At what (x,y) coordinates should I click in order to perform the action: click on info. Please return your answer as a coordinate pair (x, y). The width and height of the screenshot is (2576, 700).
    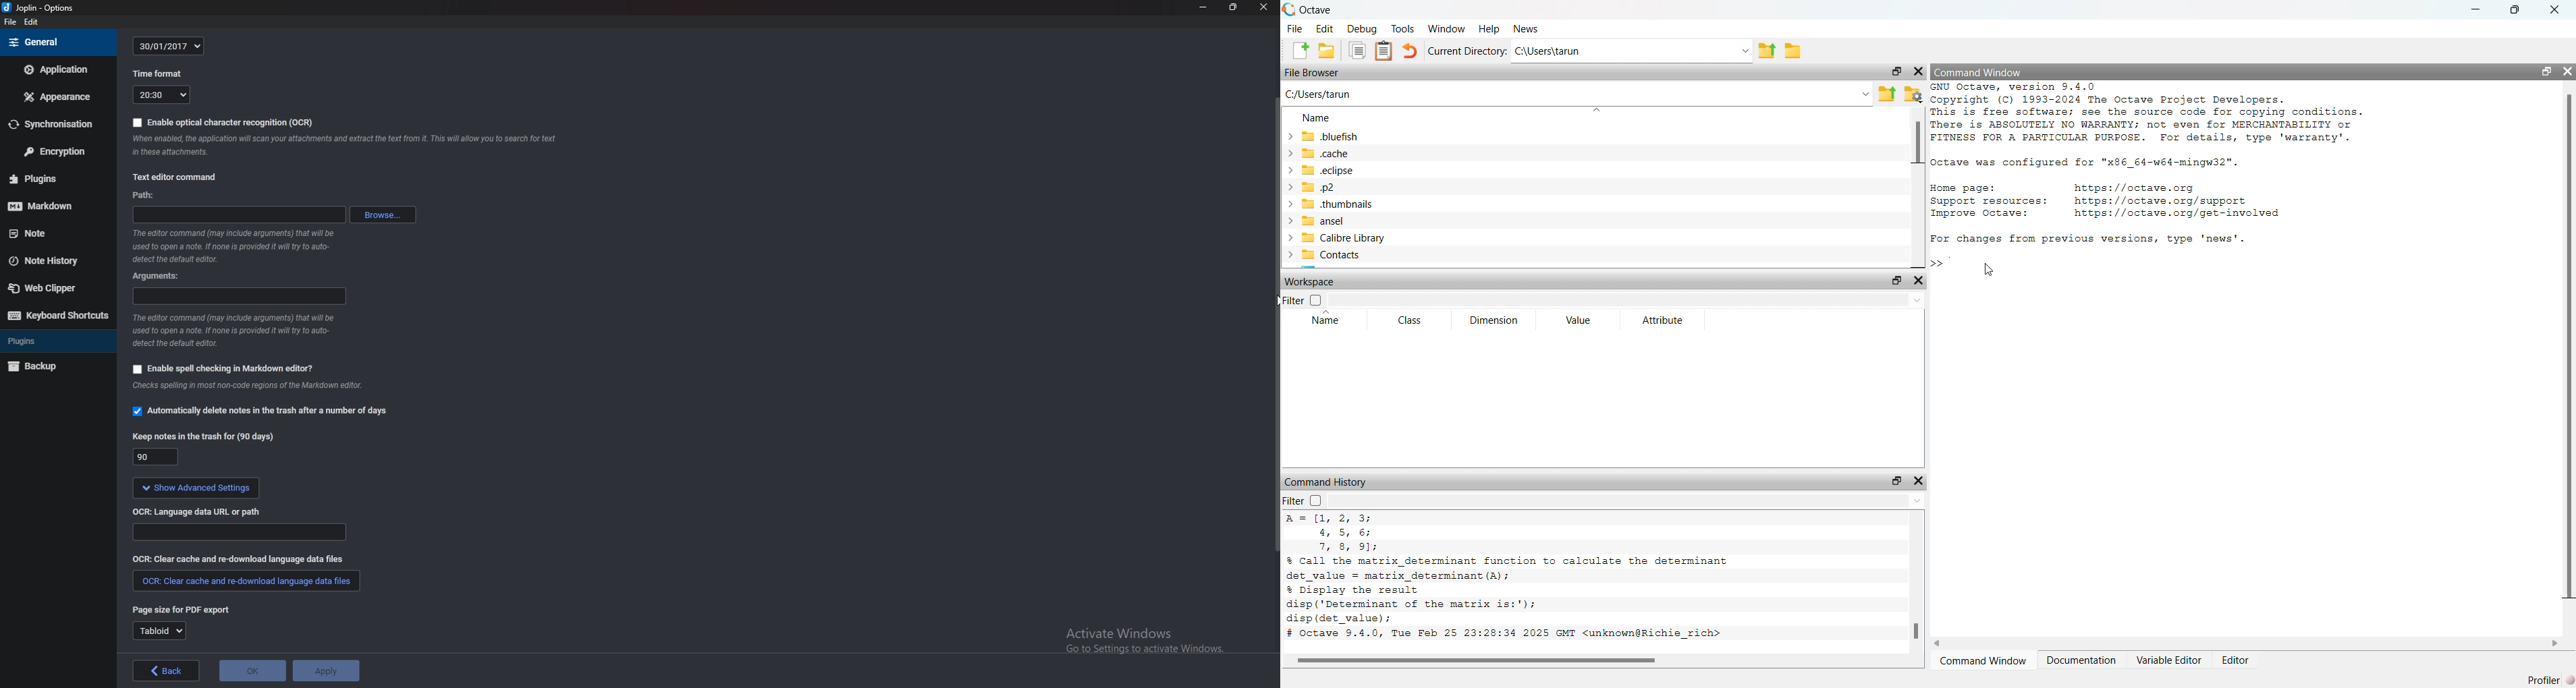
    Looking at the image, I should click on (253, 385).